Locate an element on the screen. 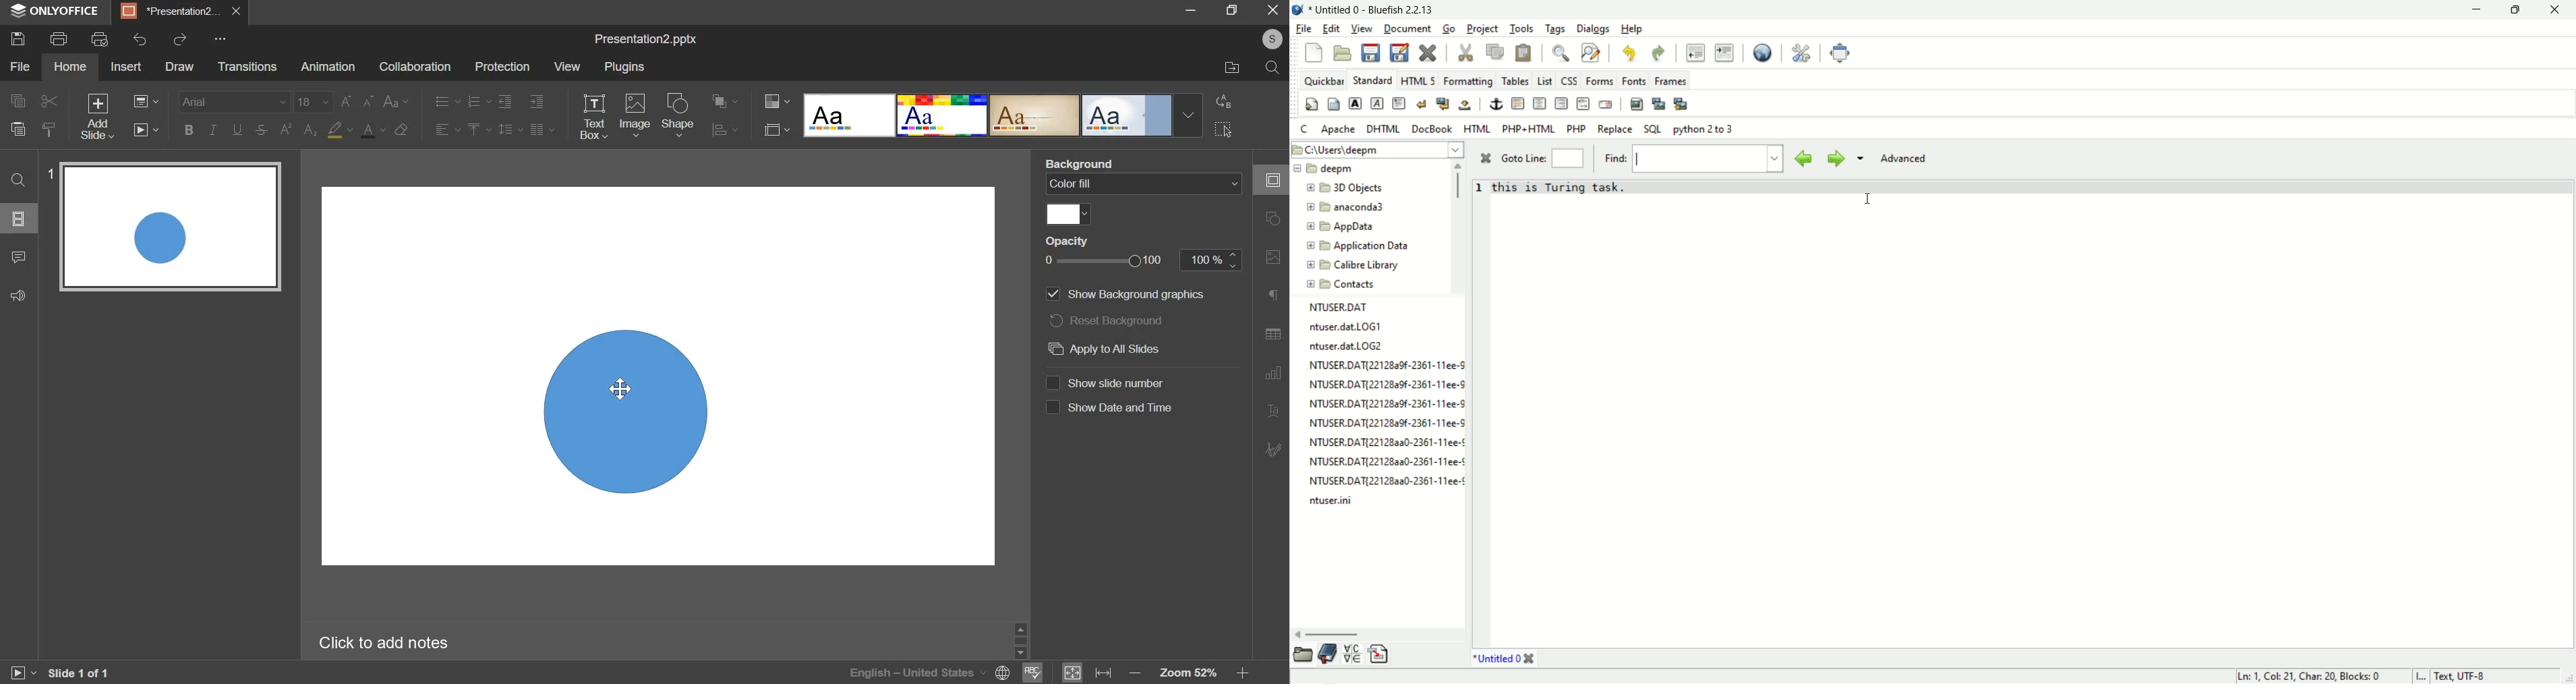 The width and height of the screenshot is (2576, 700). * Untitled 0 - Bluefish 2.2.13 is located at coordinates (1380, 8).